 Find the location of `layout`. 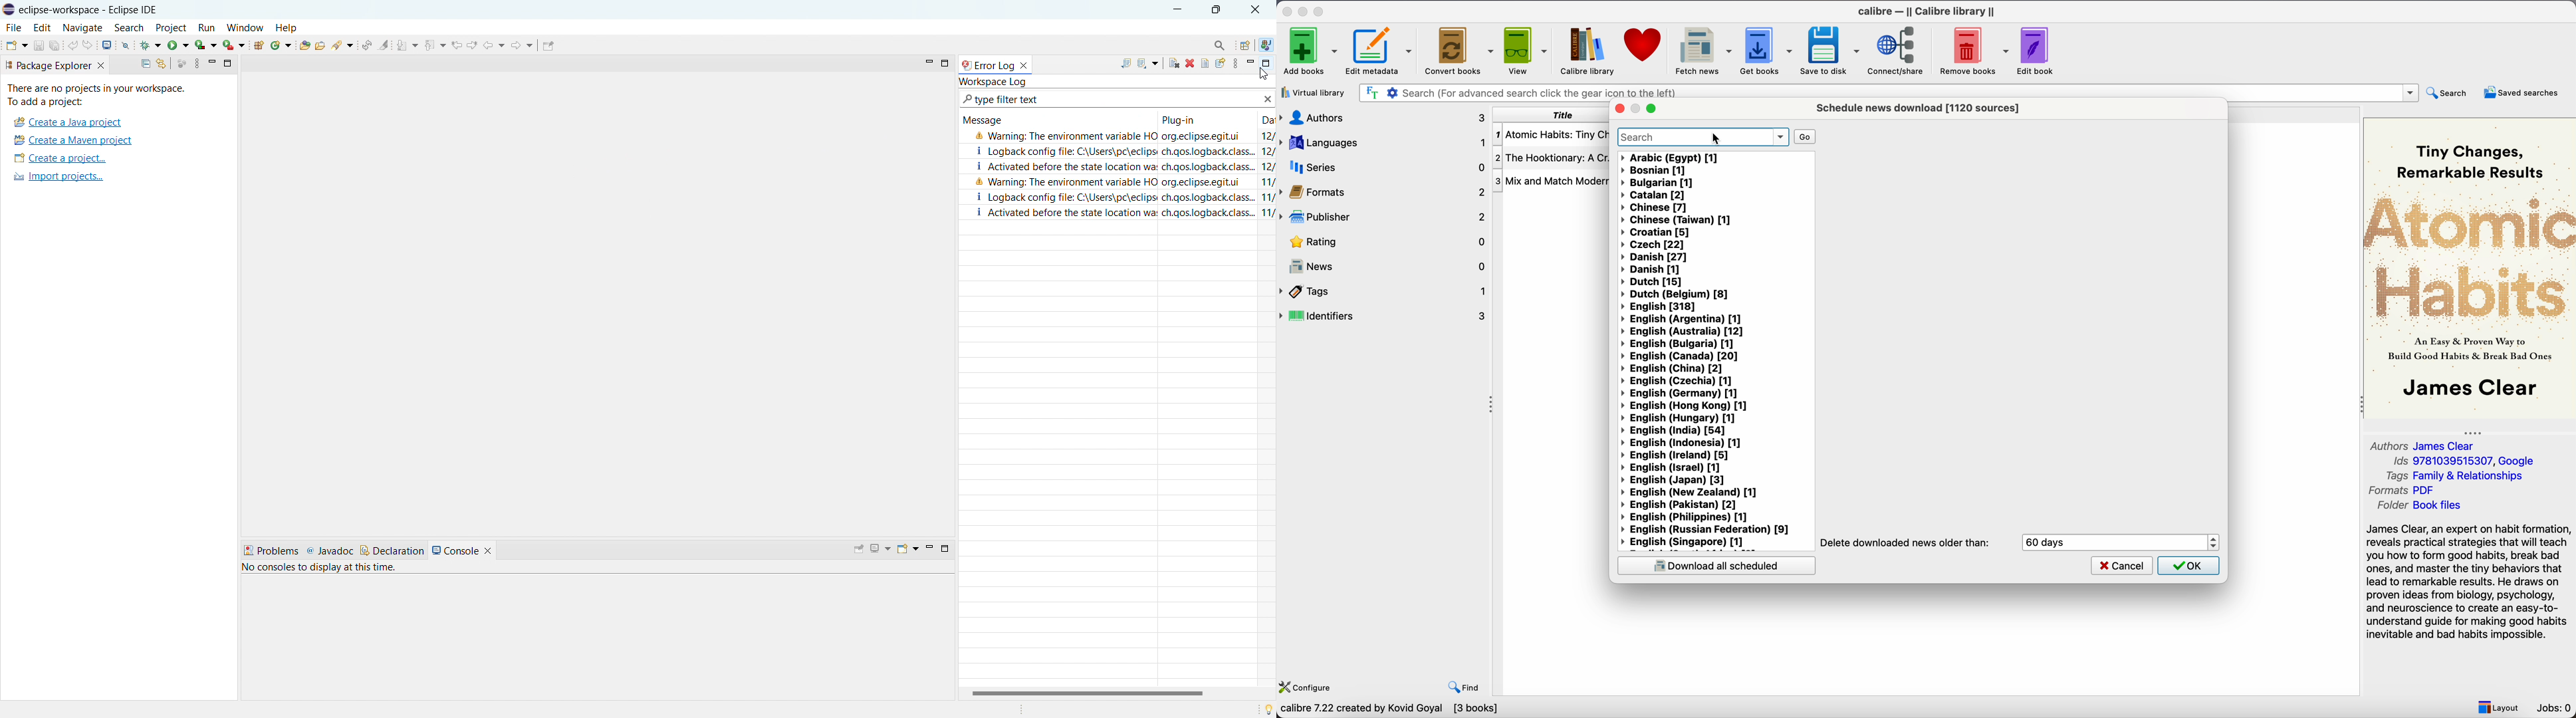

layout is located at coordinates (2497, 706).